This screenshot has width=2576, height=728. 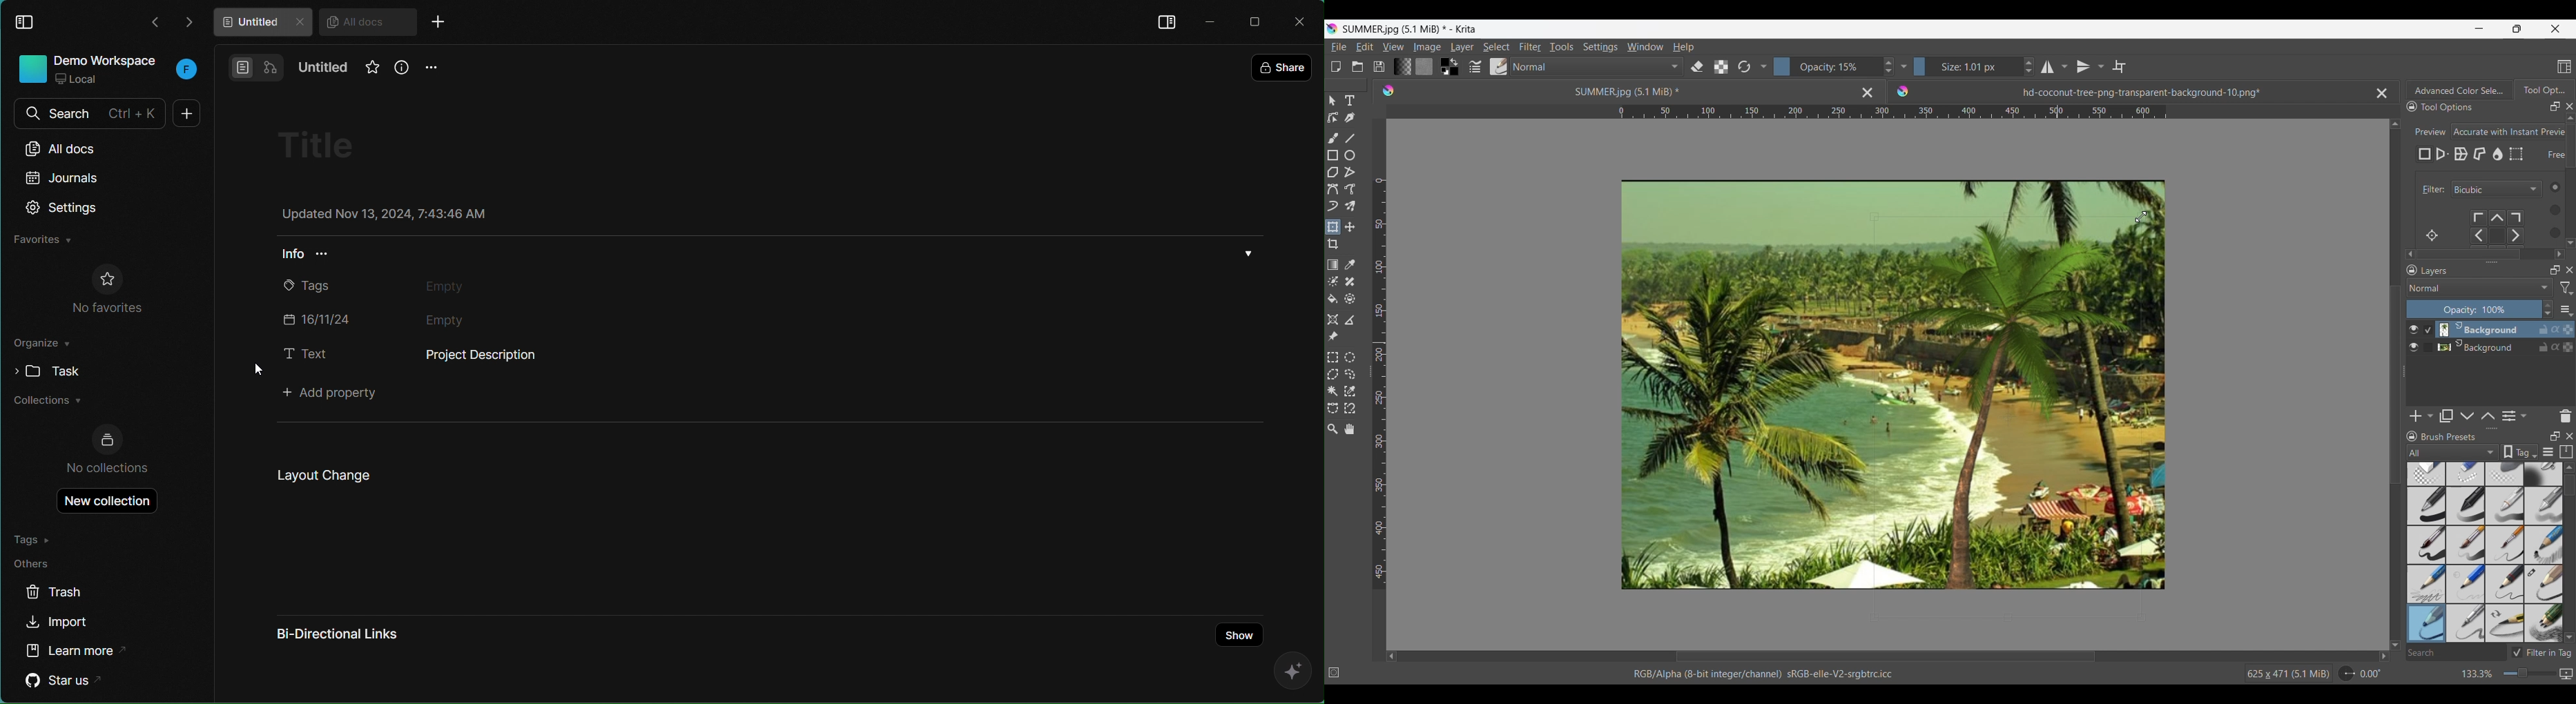 What do you see at coordinates (37, 538) in the screenshot?
I see `Tags »` at bounding box center [37, 538].